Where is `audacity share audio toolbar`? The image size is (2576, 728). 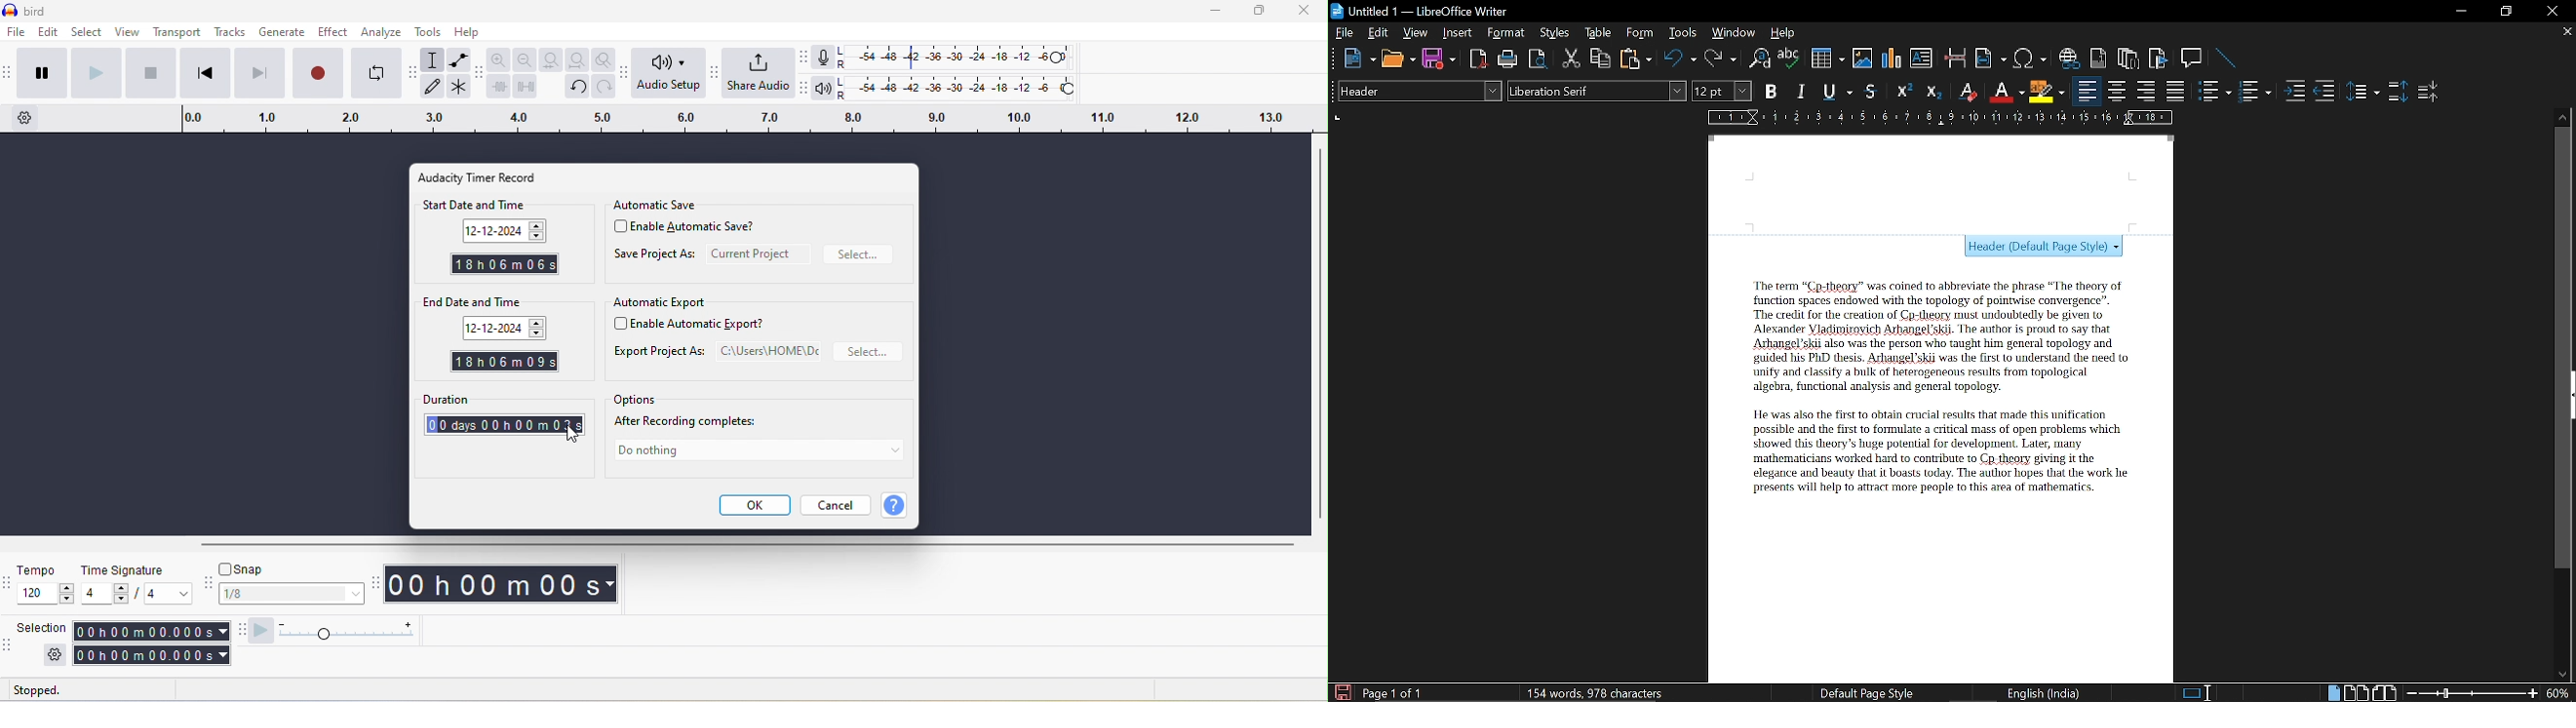
audacity share audio toolbar is located at coordinates (715, 71).